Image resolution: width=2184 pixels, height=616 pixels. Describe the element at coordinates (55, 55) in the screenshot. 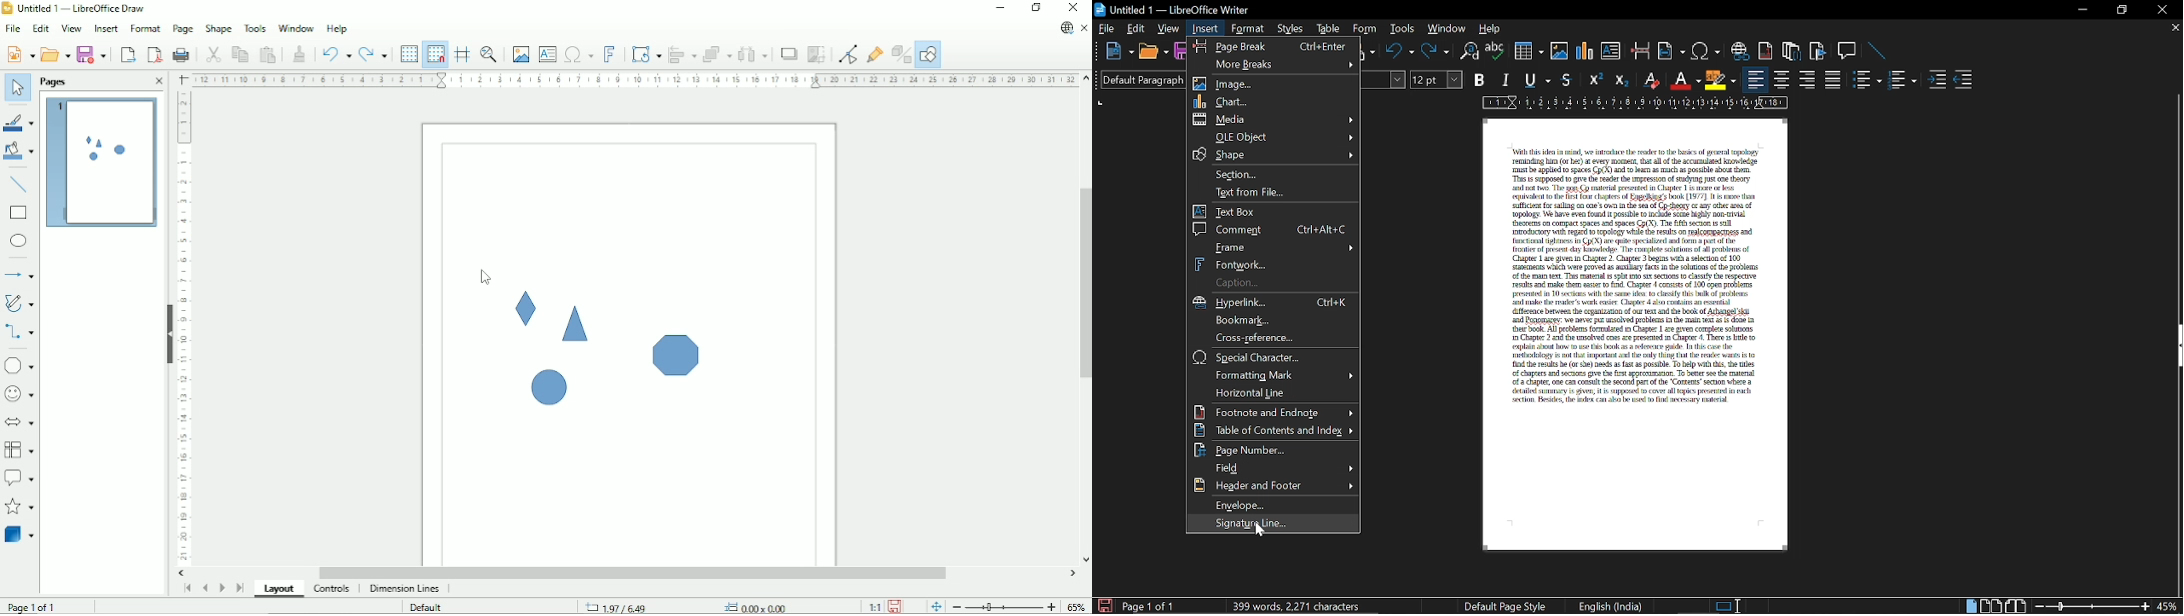

I see `Open ` at that location.